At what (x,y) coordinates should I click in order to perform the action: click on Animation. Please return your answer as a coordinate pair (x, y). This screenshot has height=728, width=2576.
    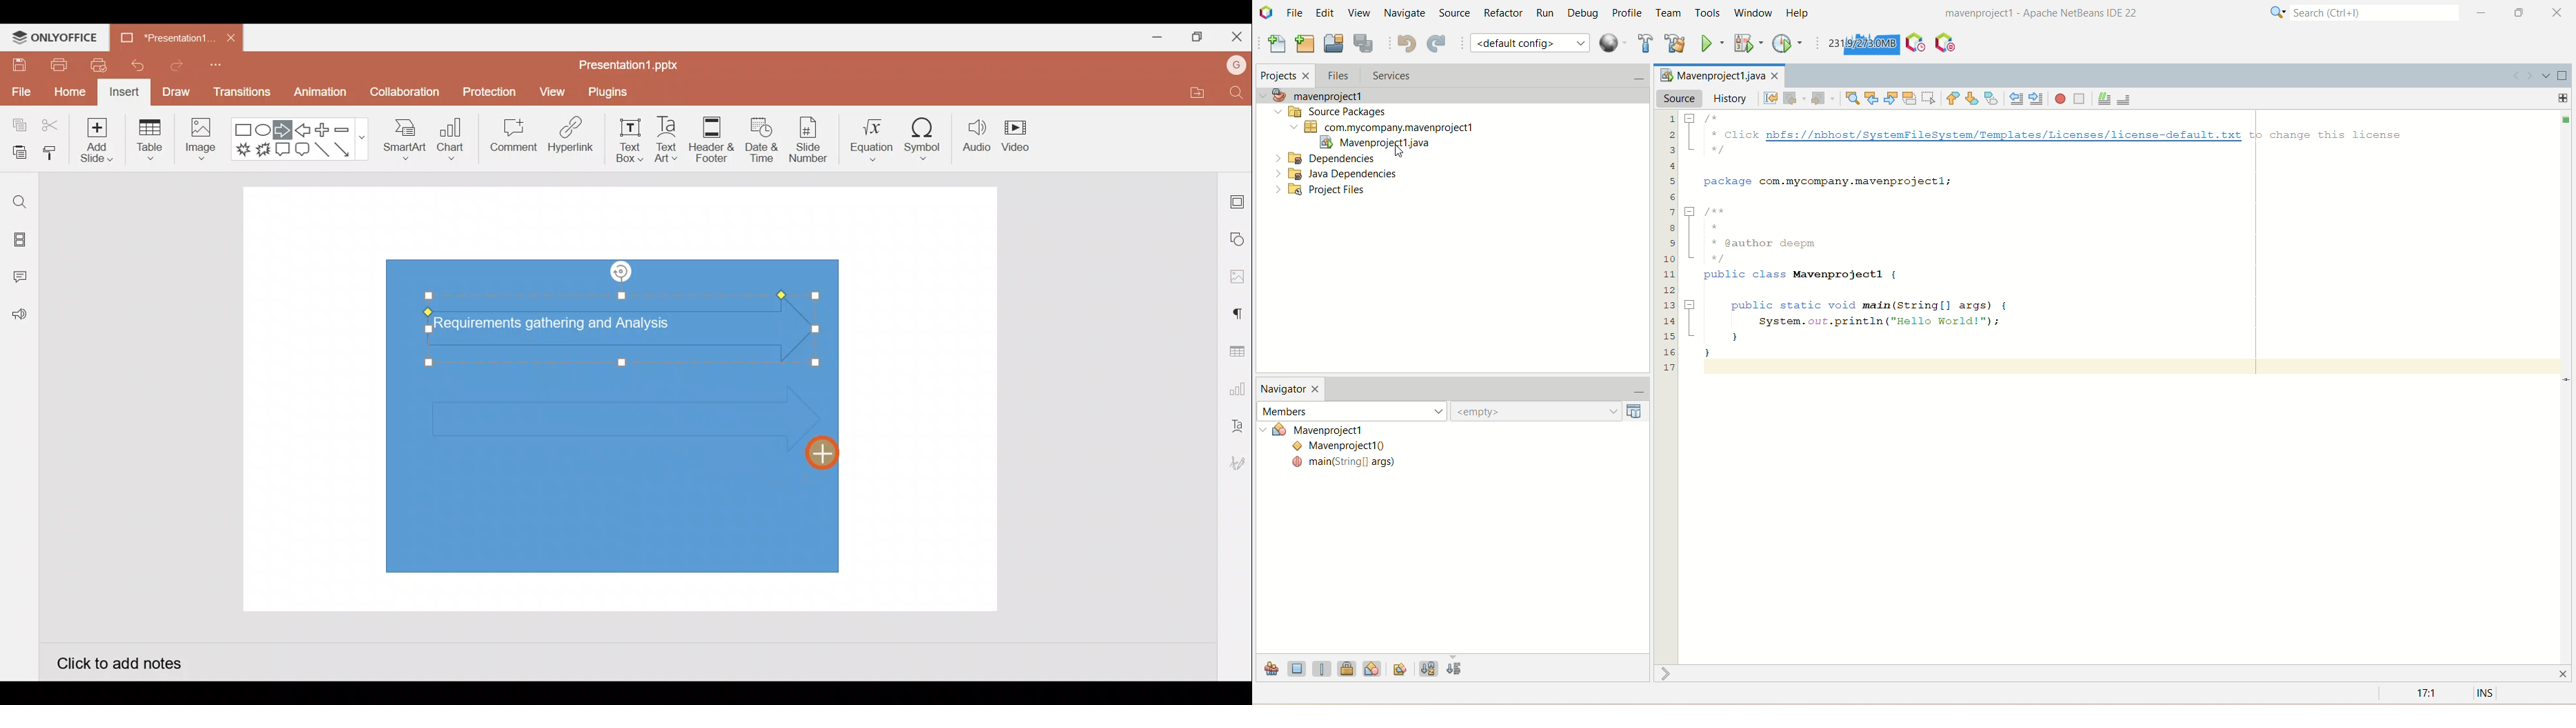
    Looking at the image, I should click on (322, 95).